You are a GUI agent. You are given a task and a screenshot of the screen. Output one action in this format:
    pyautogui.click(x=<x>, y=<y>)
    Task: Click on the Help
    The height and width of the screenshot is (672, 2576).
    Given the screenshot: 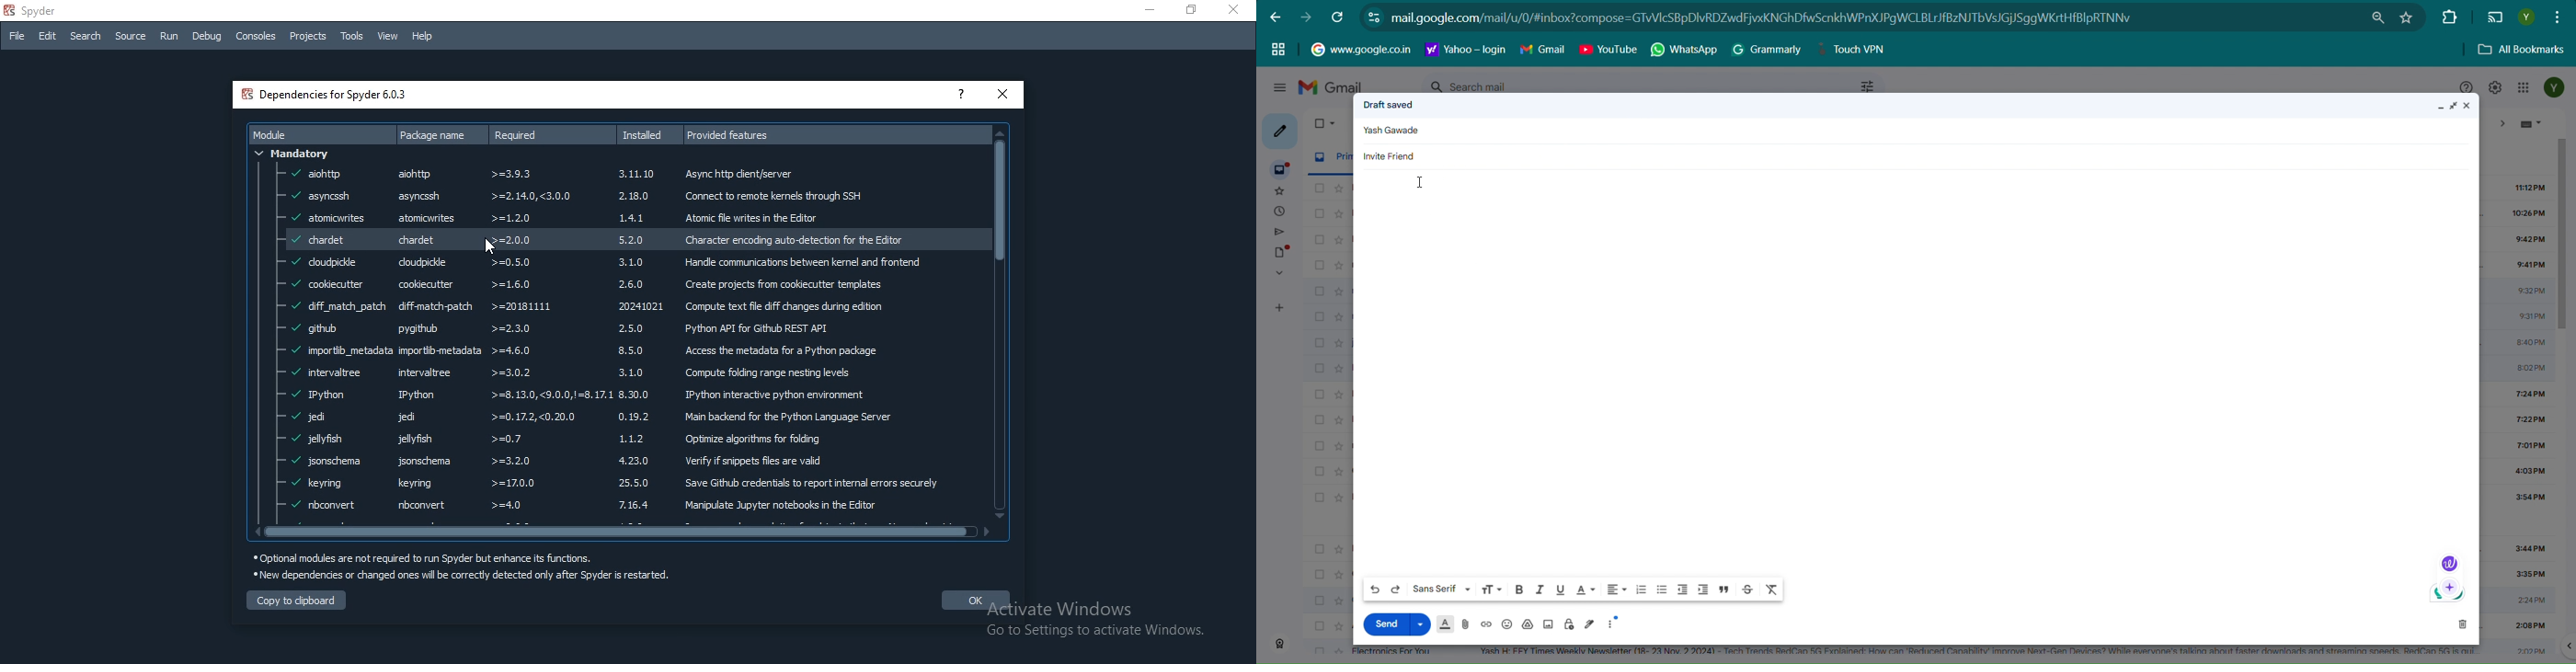 What is the action you would take?
    pyautogui.click(x=423, y=37)
    